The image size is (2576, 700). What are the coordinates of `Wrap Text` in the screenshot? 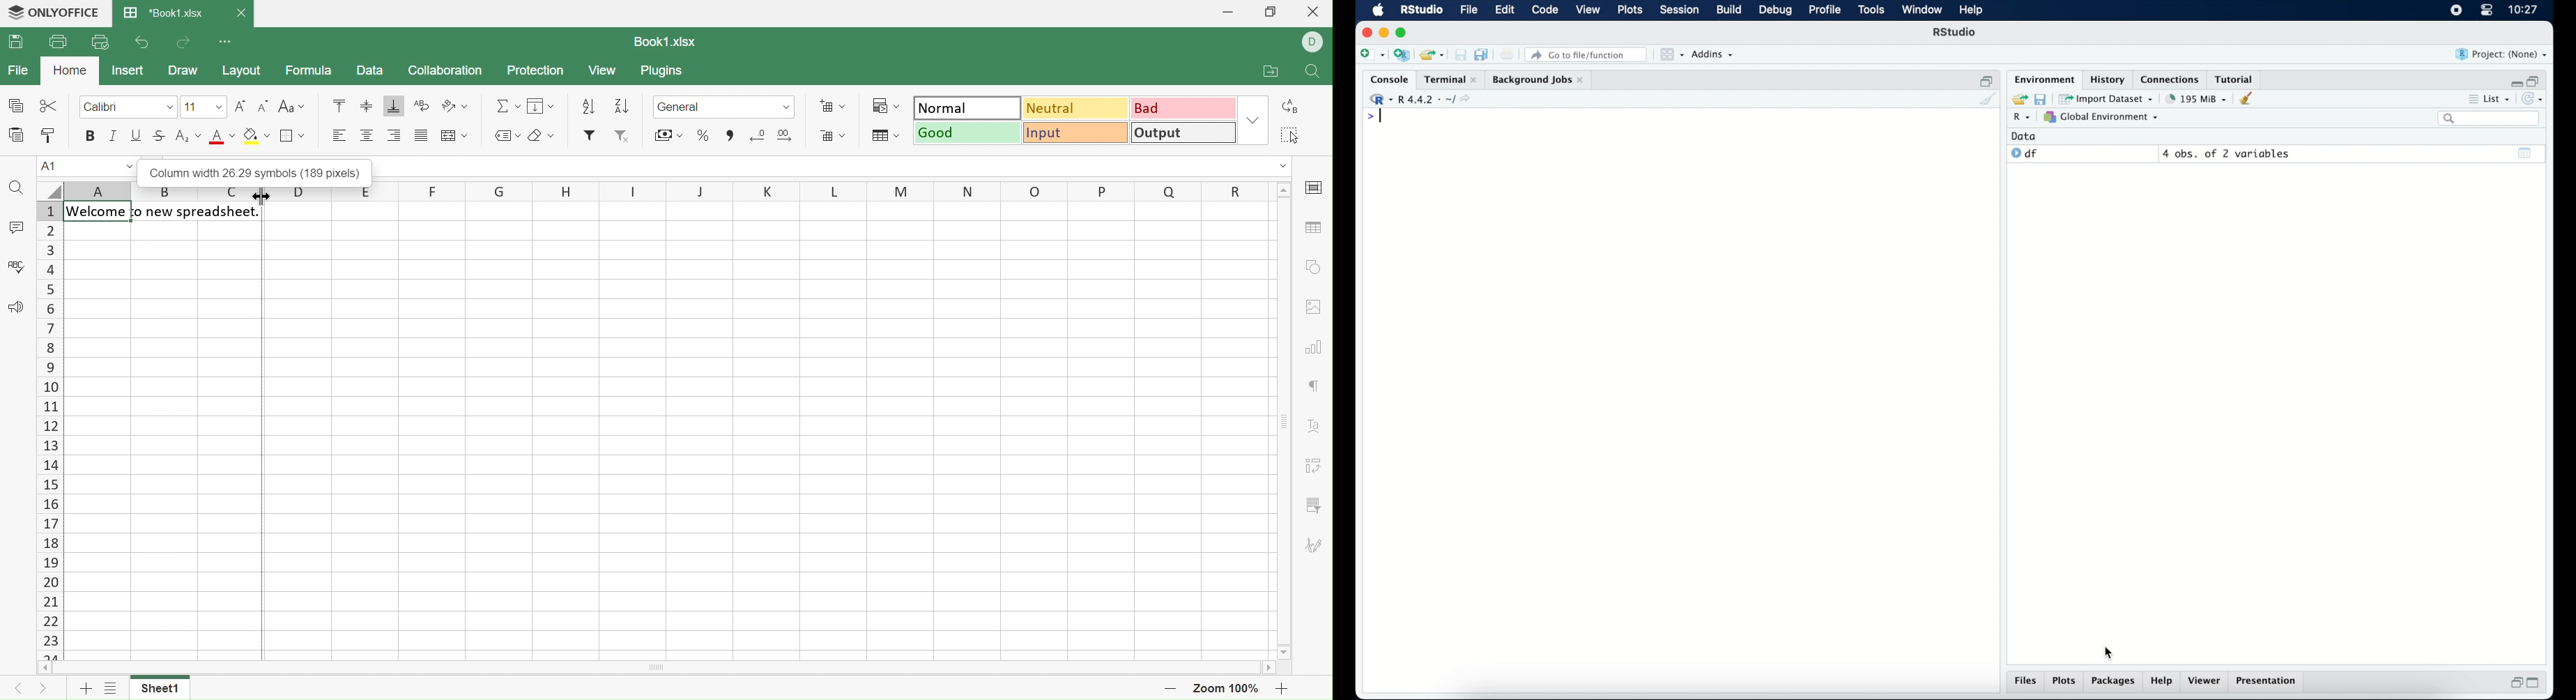 It's located at (422, 105).